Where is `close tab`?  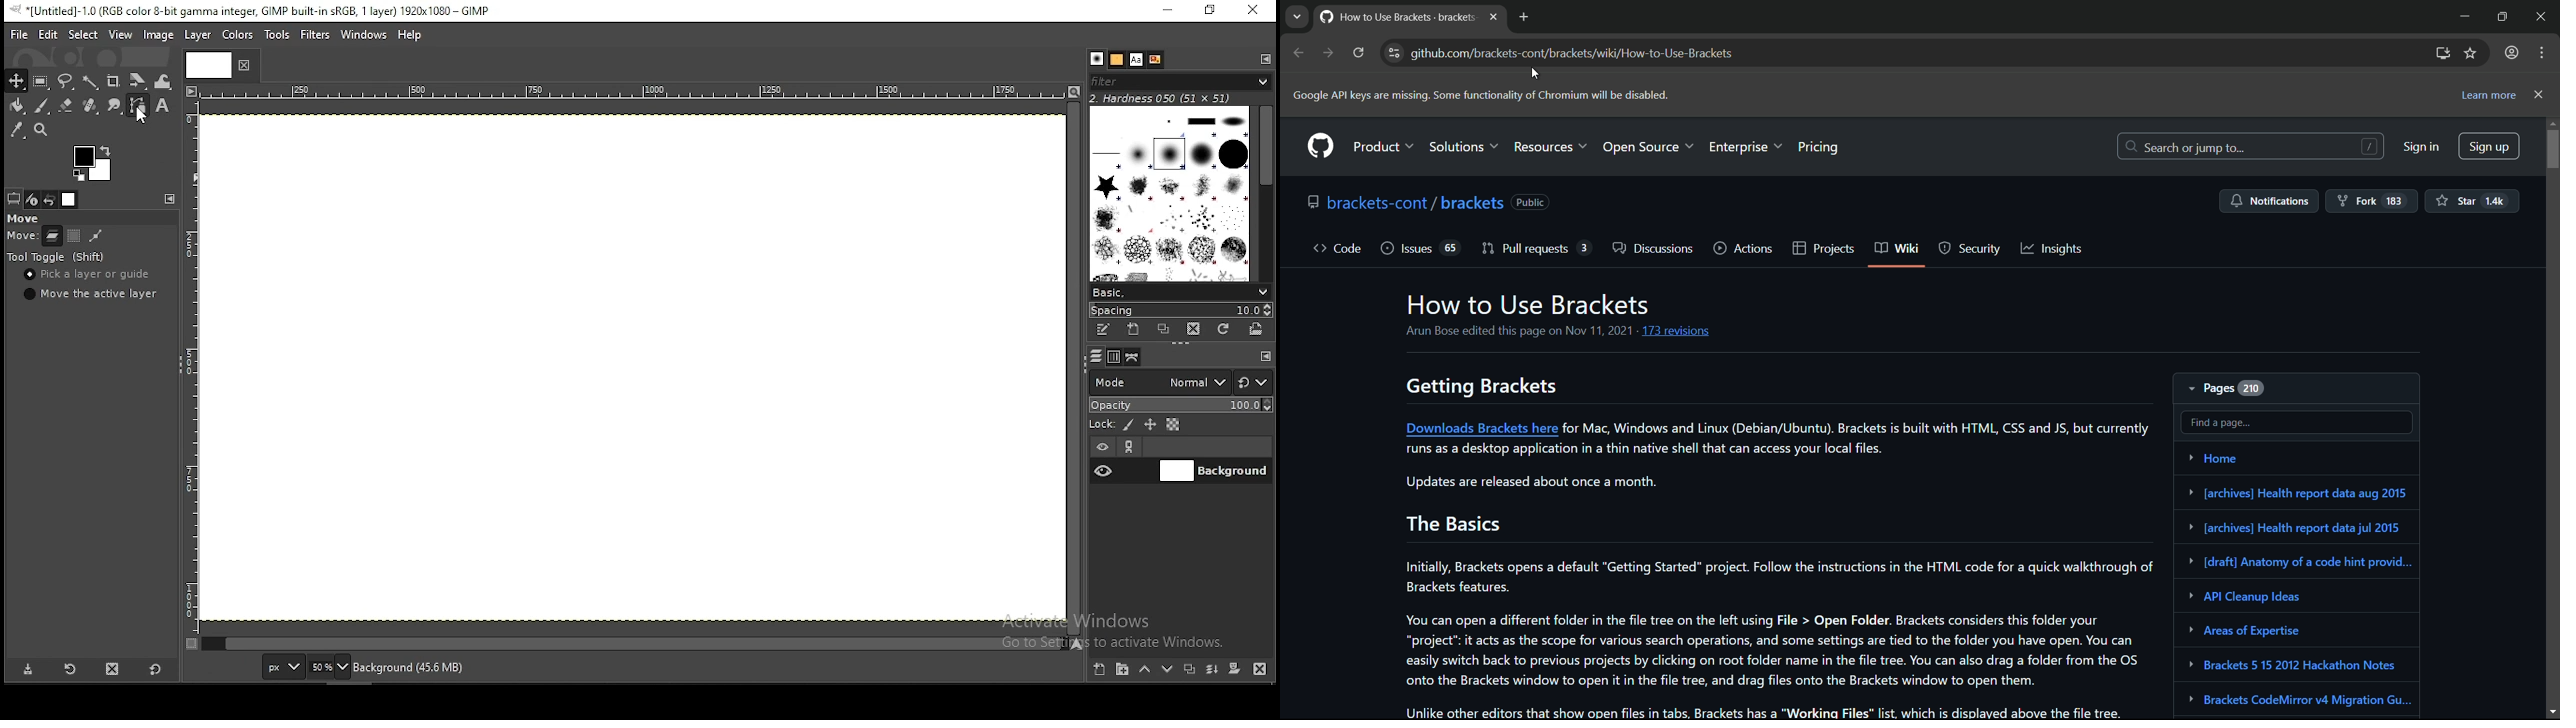 close tab is located at coordinates (1495, 16).